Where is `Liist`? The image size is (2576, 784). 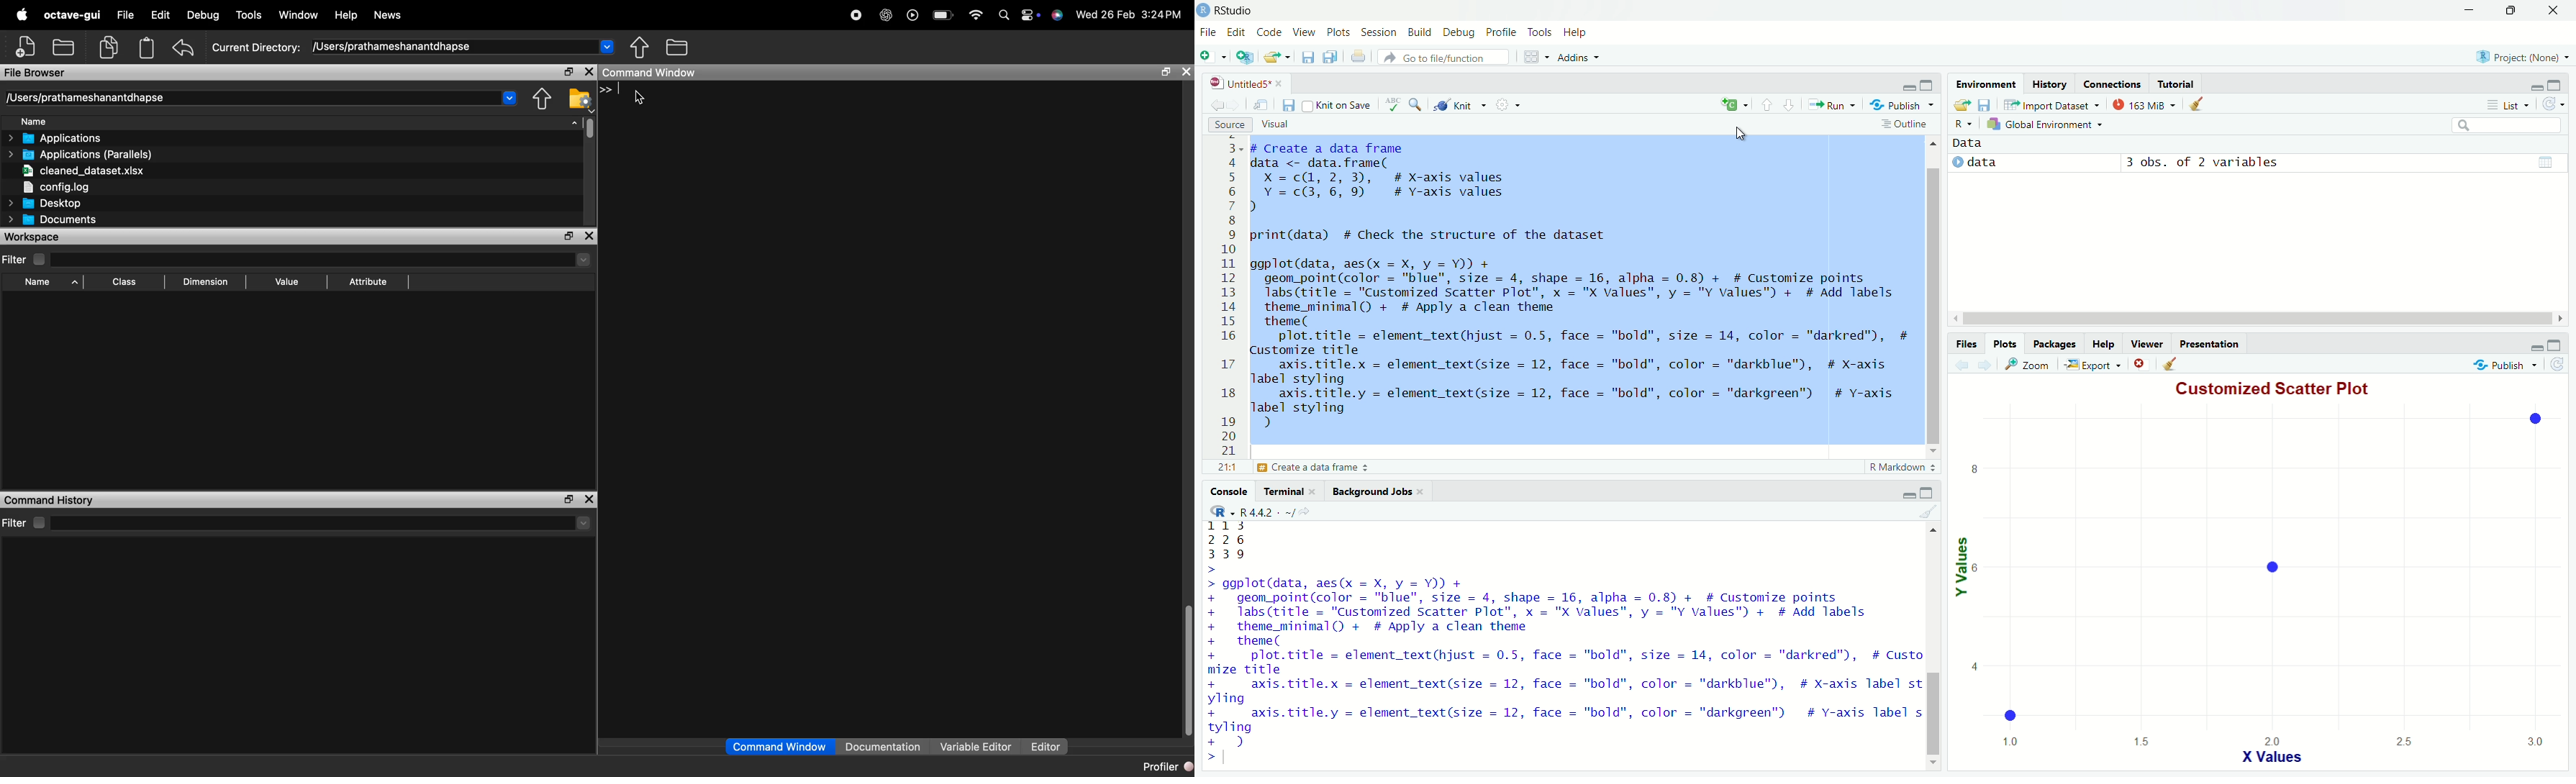
Liist is located at coordinates (2511, 105).